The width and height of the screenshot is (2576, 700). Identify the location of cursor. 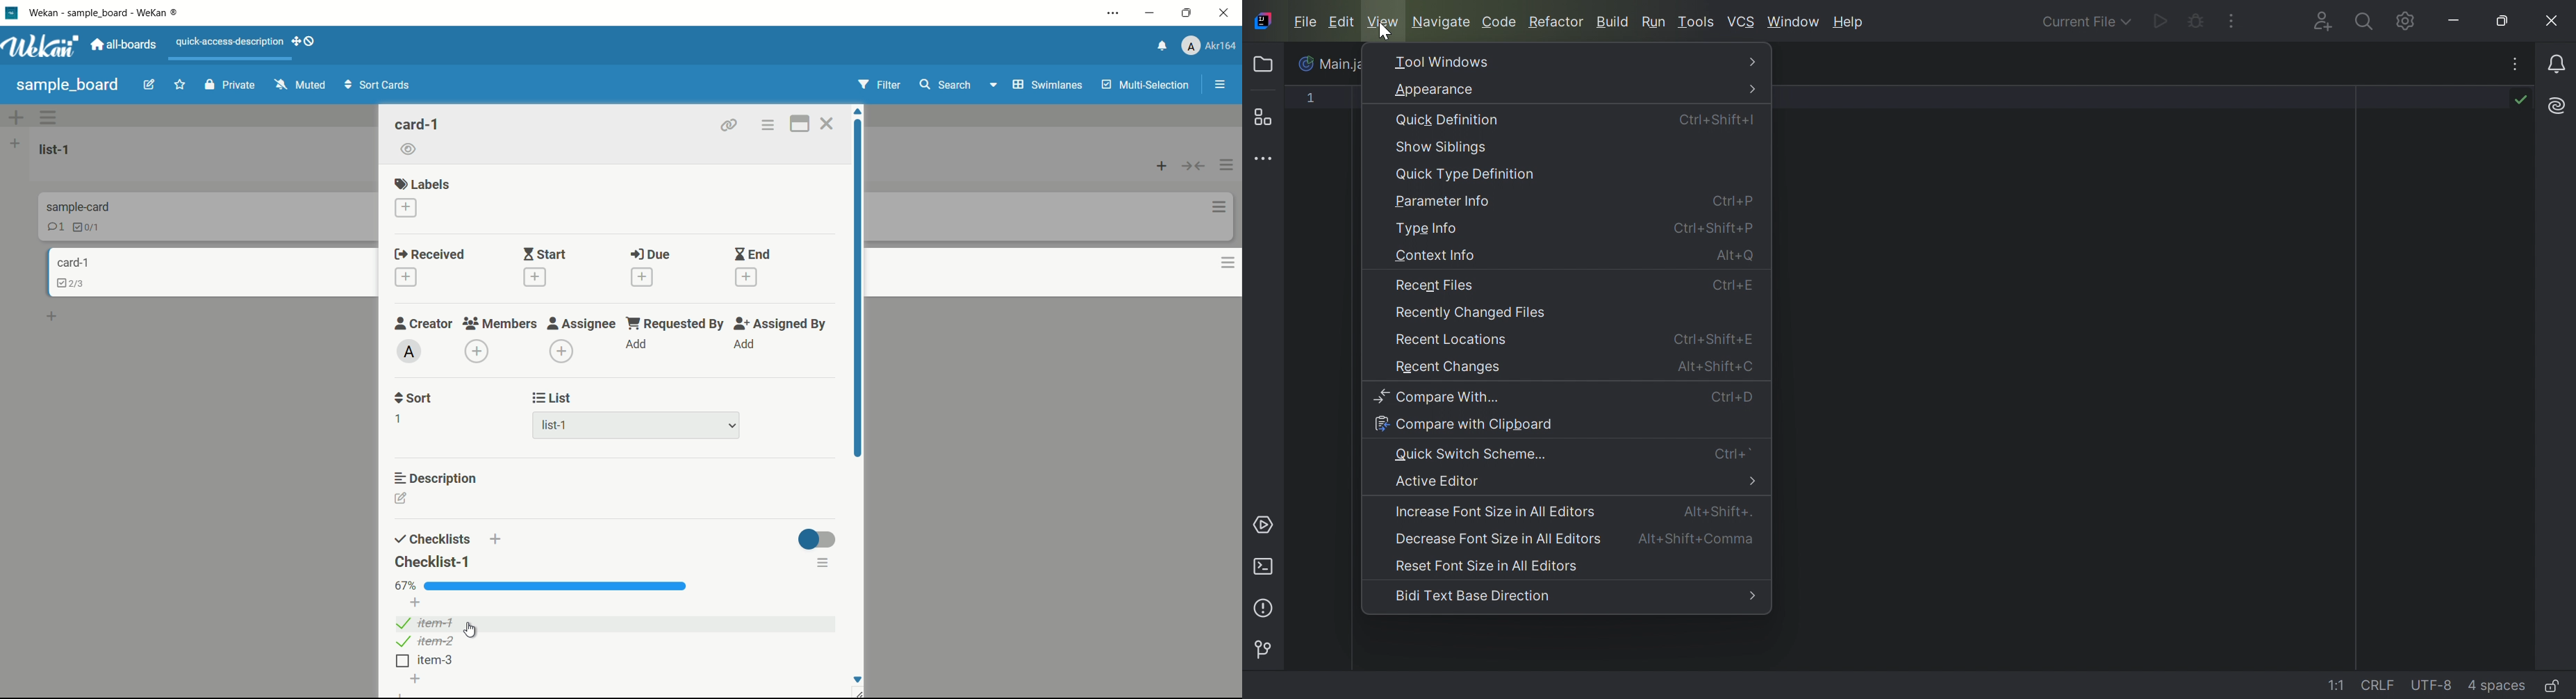
(470, 630).